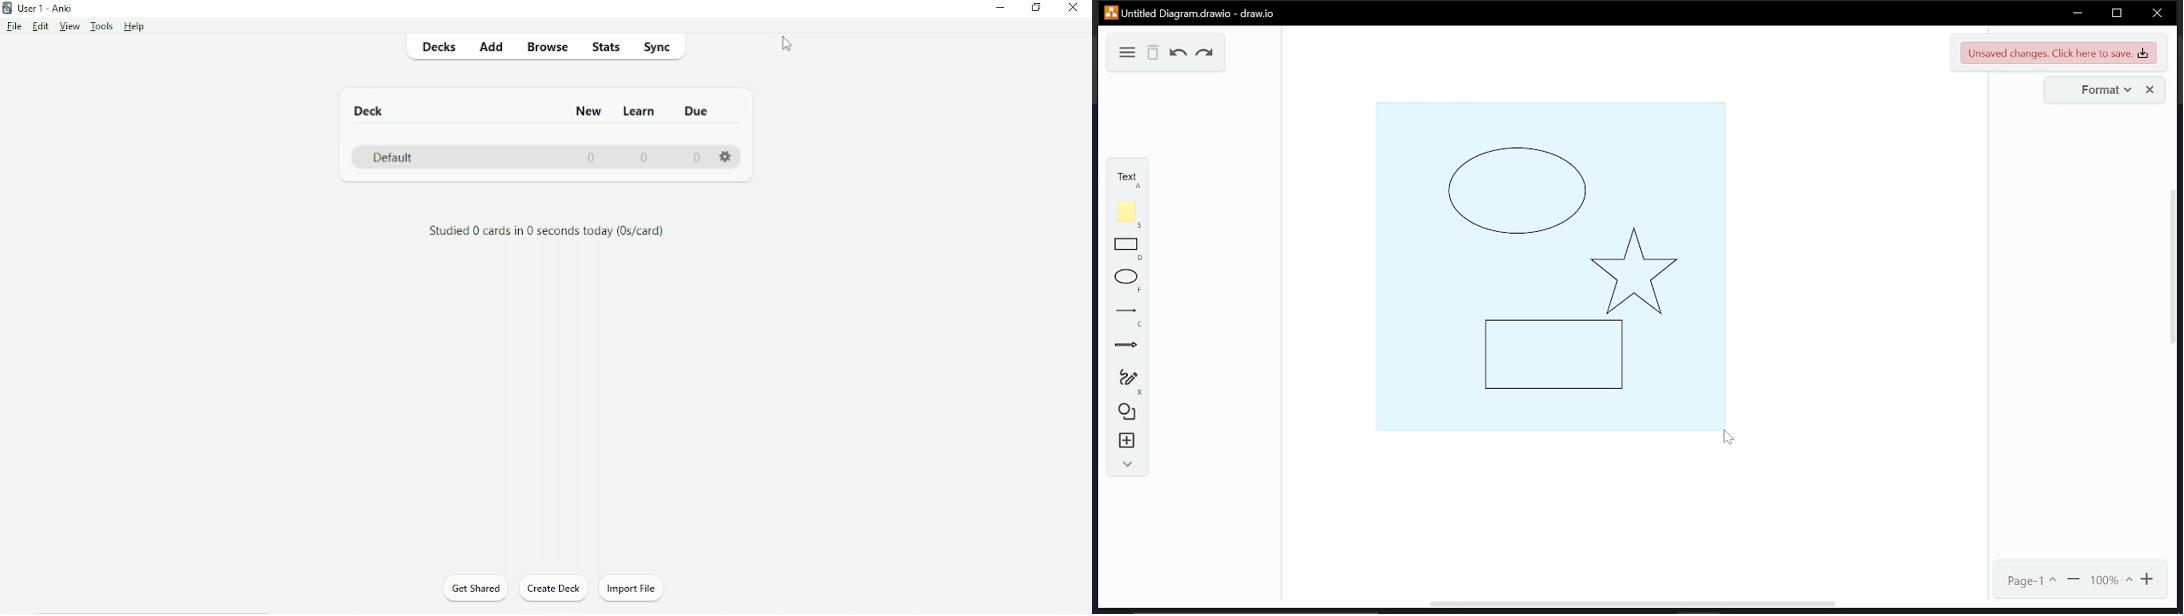  I want to click on Add, so click(491, 45).